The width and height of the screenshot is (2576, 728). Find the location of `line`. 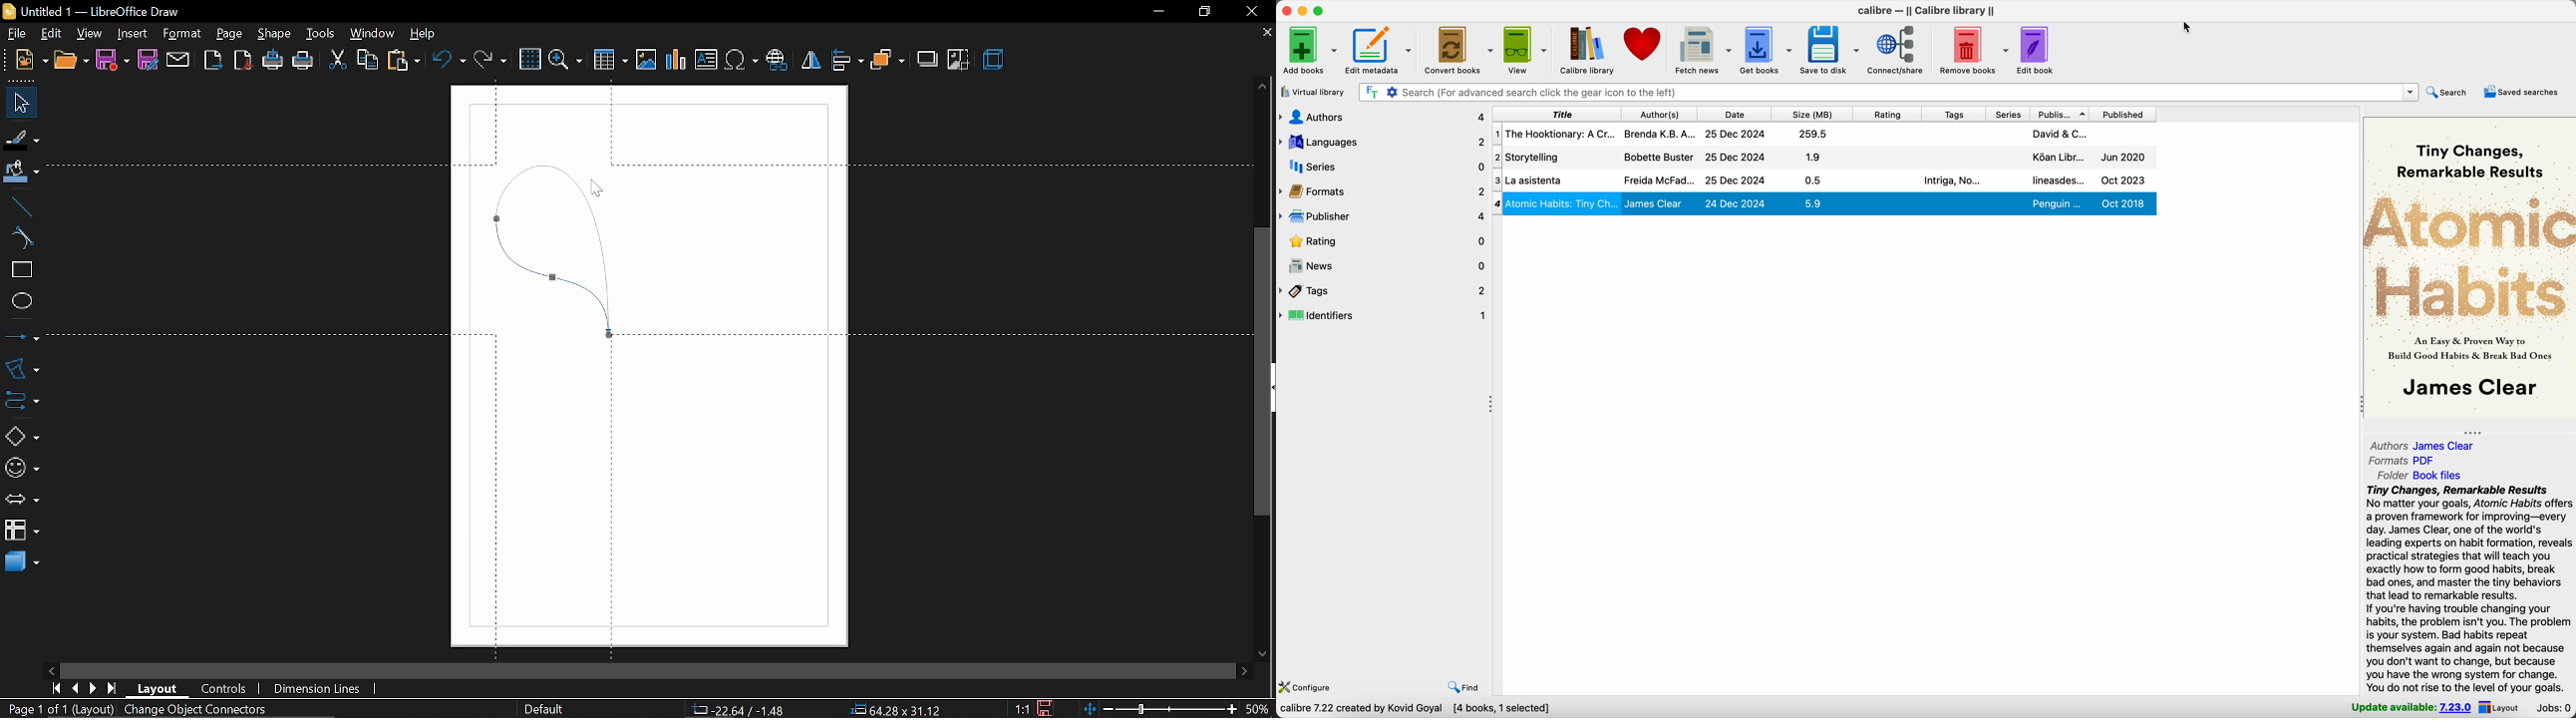

line is located at coordinates (18, 204).